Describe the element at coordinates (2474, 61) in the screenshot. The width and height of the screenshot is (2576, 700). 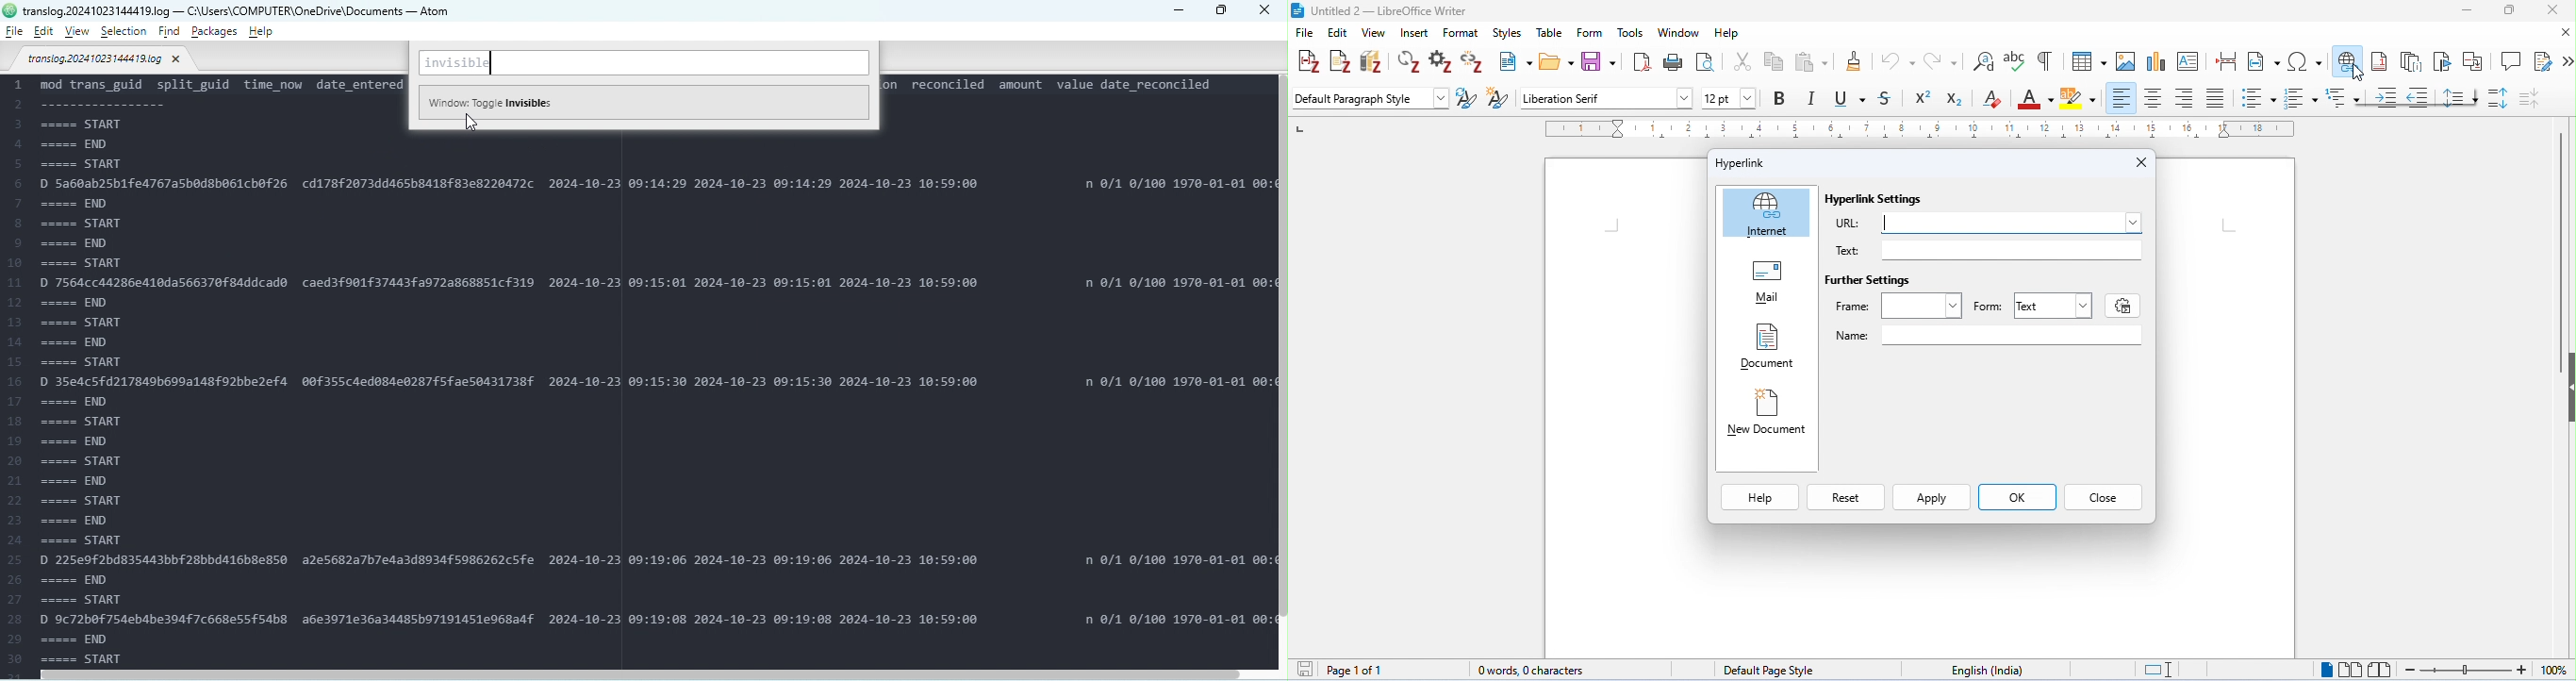
I see `insert cross reference` at that location.